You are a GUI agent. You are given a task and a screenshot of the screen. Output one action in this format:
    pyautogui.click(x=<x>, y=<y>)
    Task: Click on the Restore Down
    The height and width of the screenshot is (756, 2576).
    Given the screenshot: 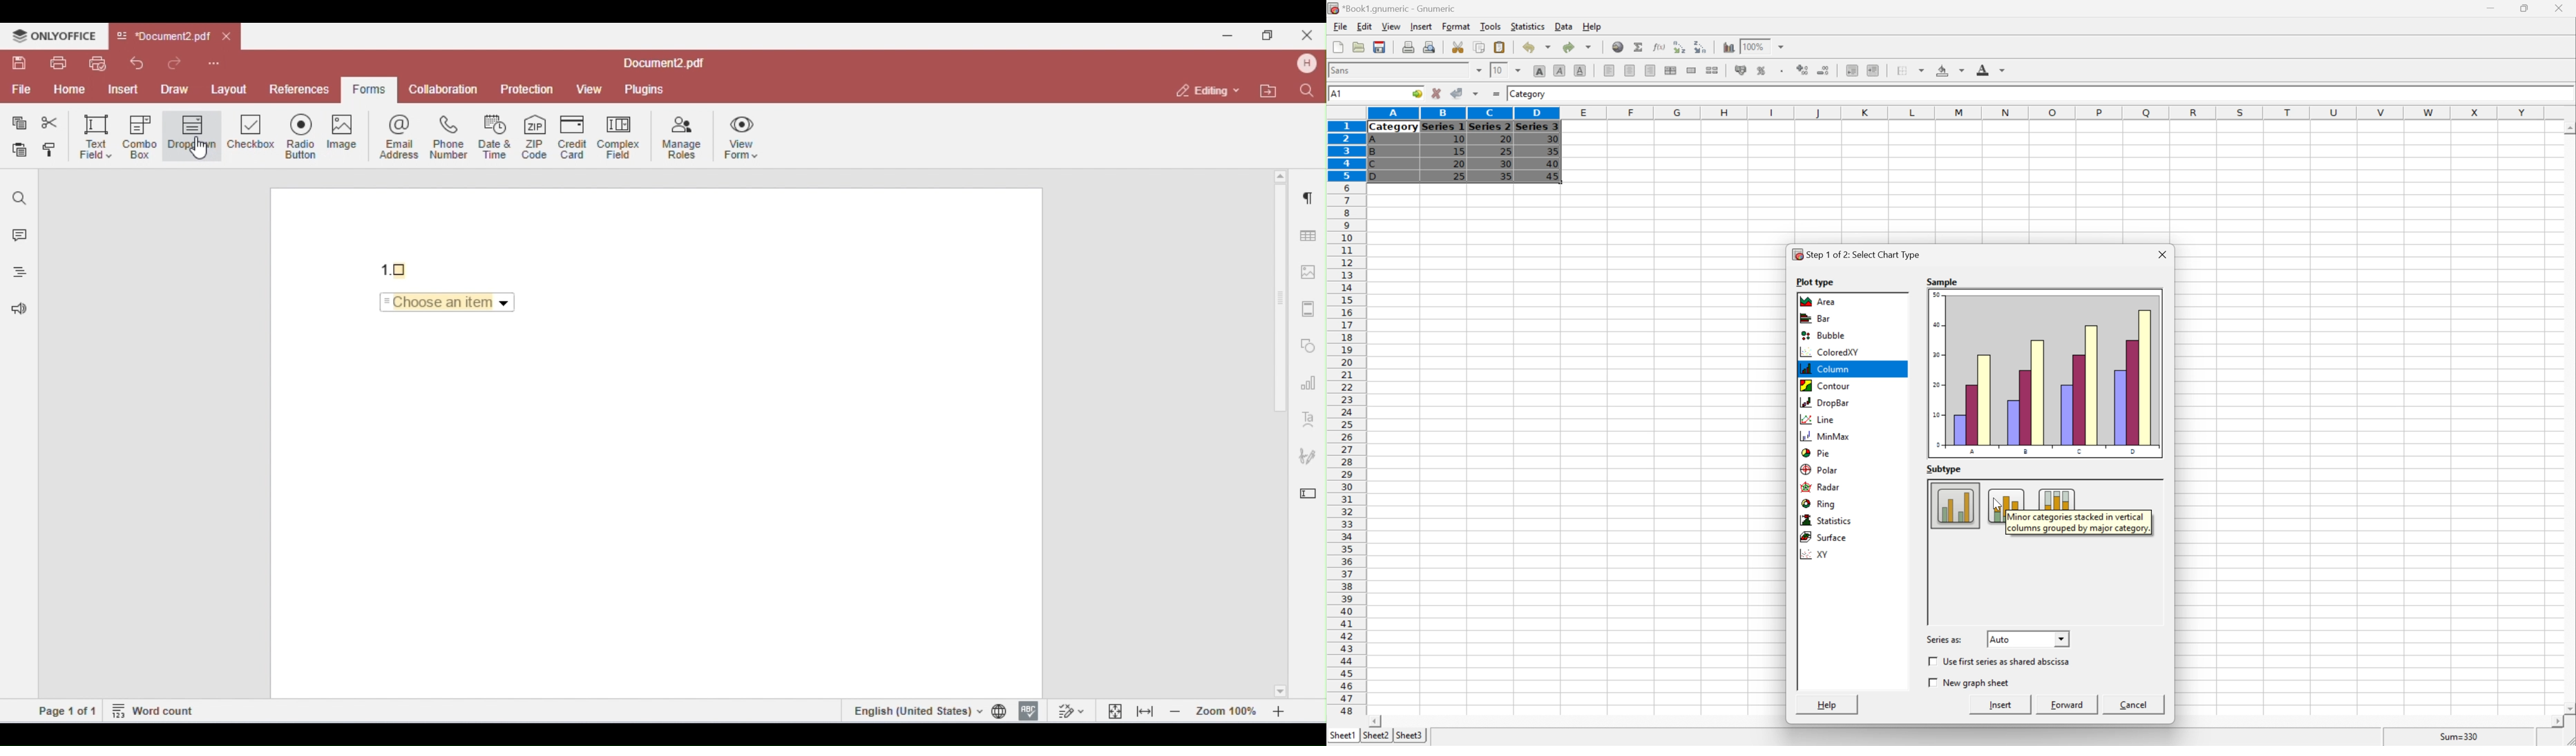 What is the action you would take?
    pyautogui.click(x=2519, y=8)
    